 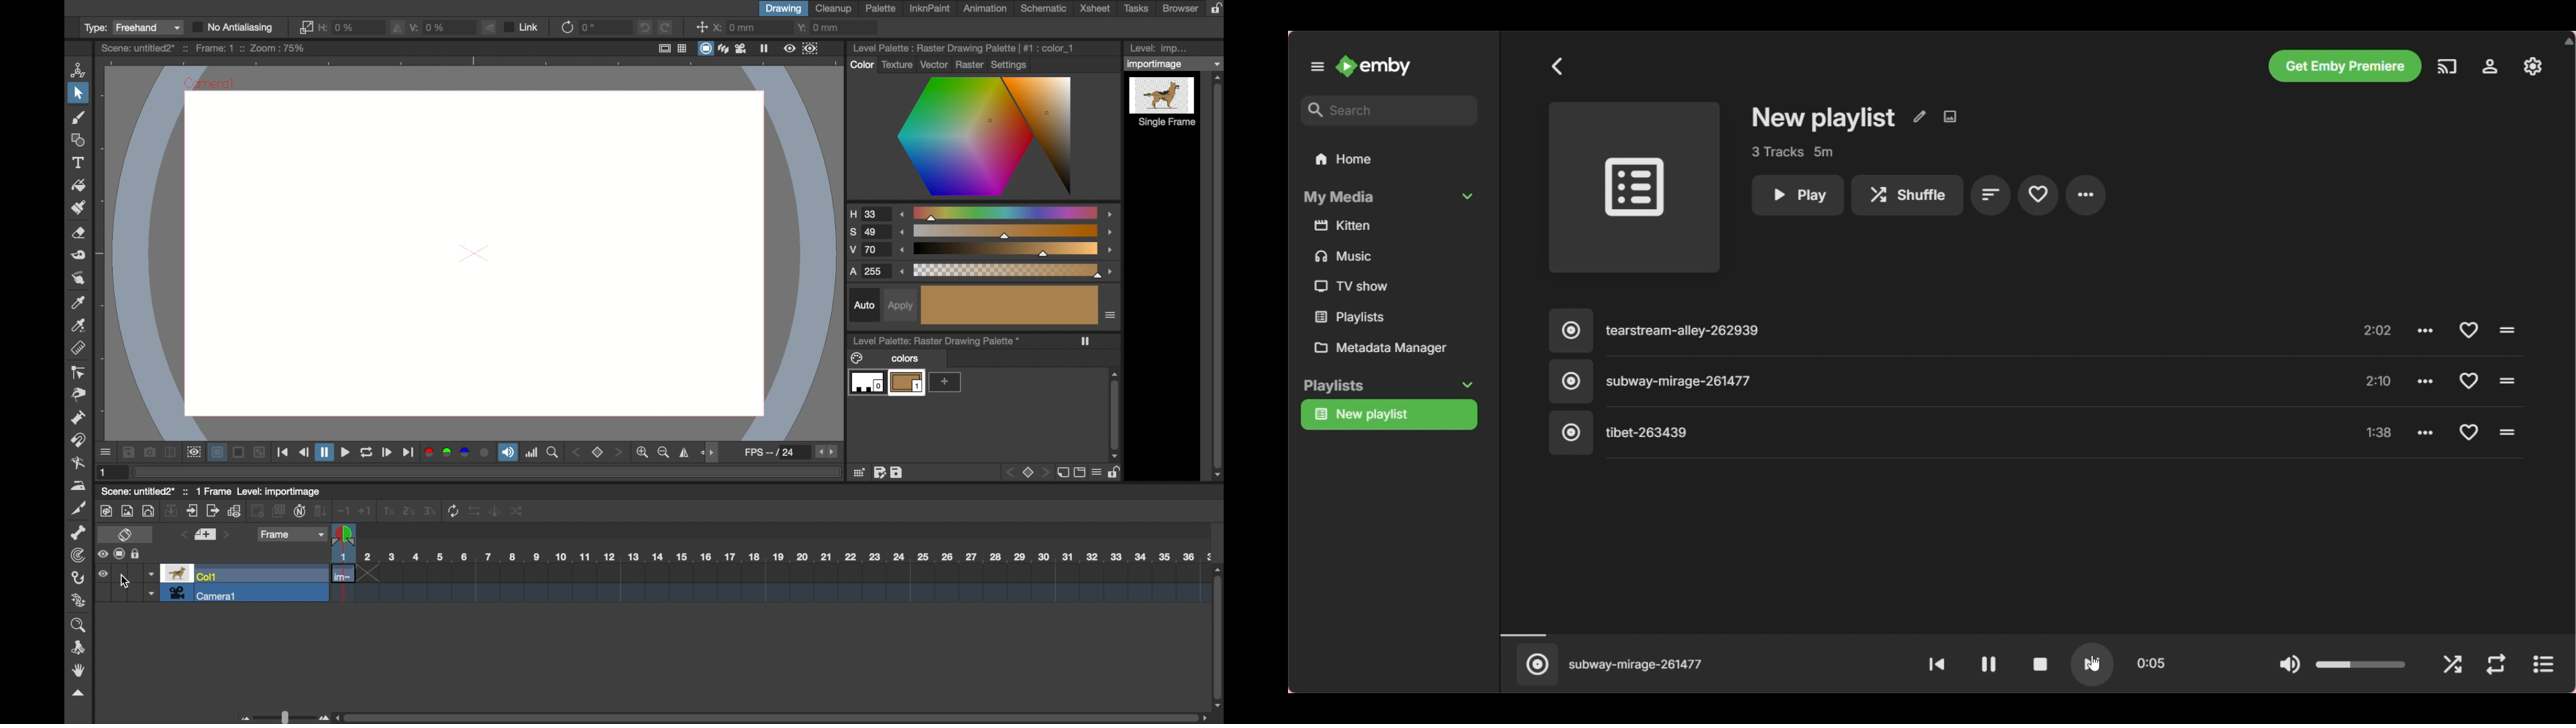 I want to click on front, so click(x=1044, y=472).